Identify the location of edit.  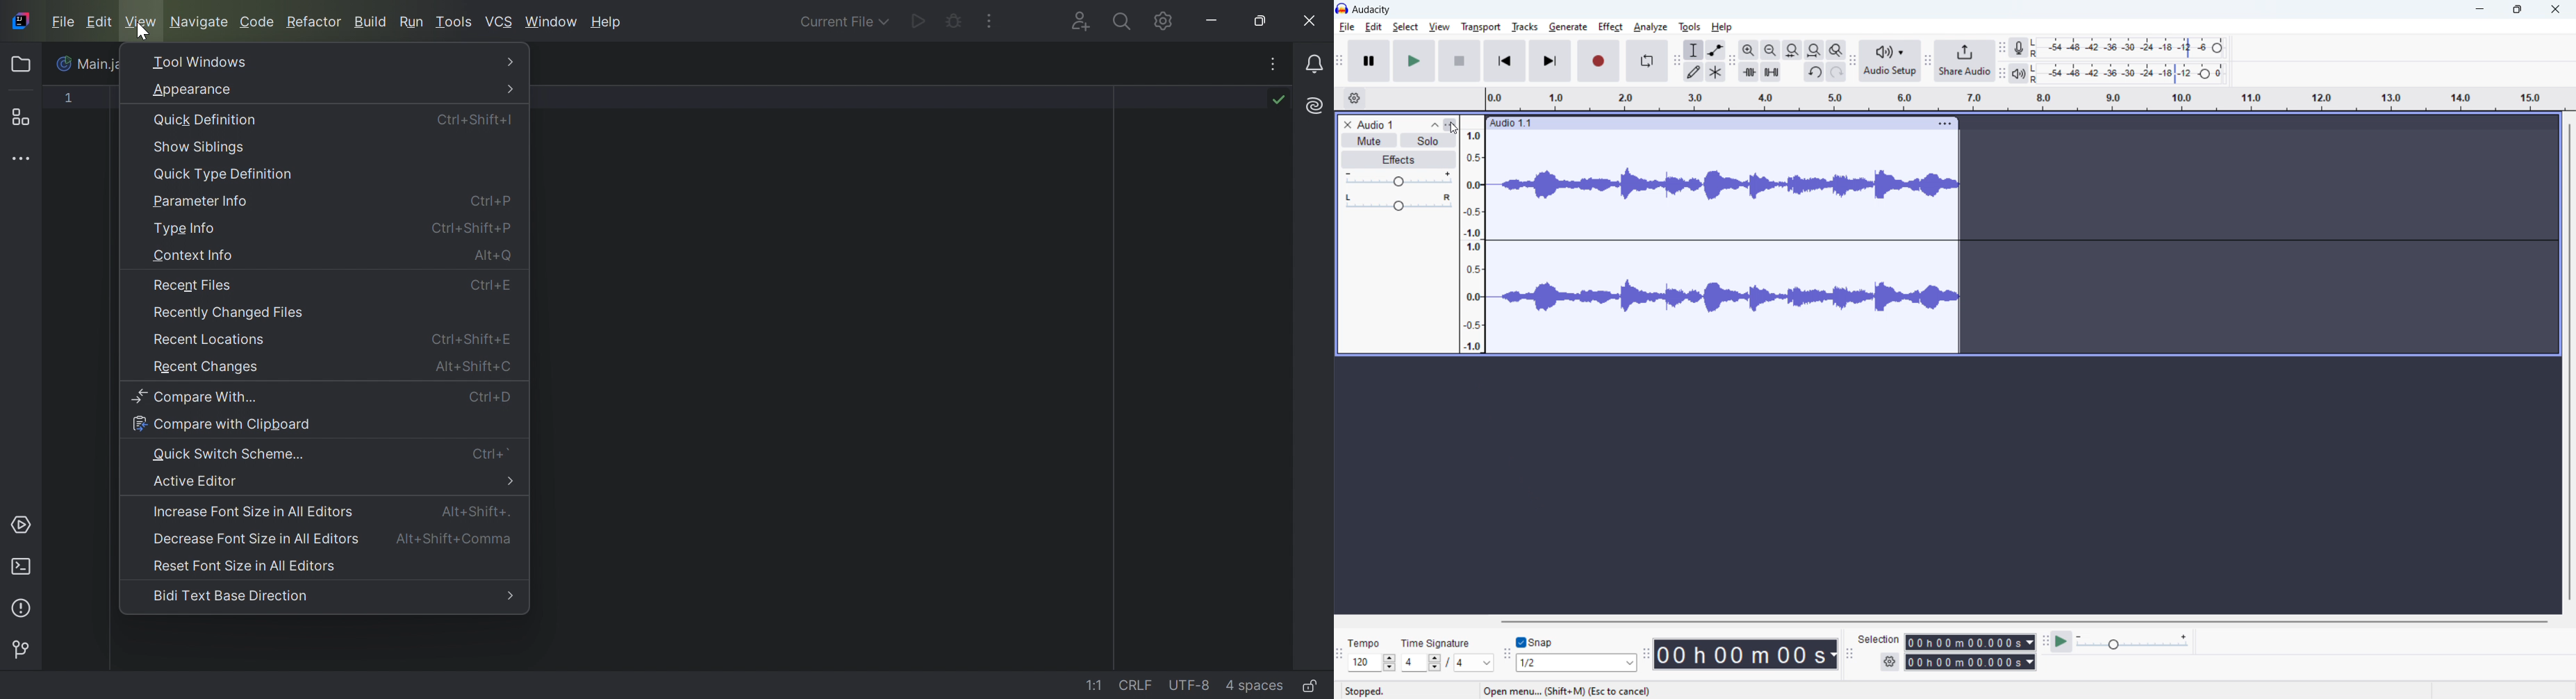
(1375, 27).